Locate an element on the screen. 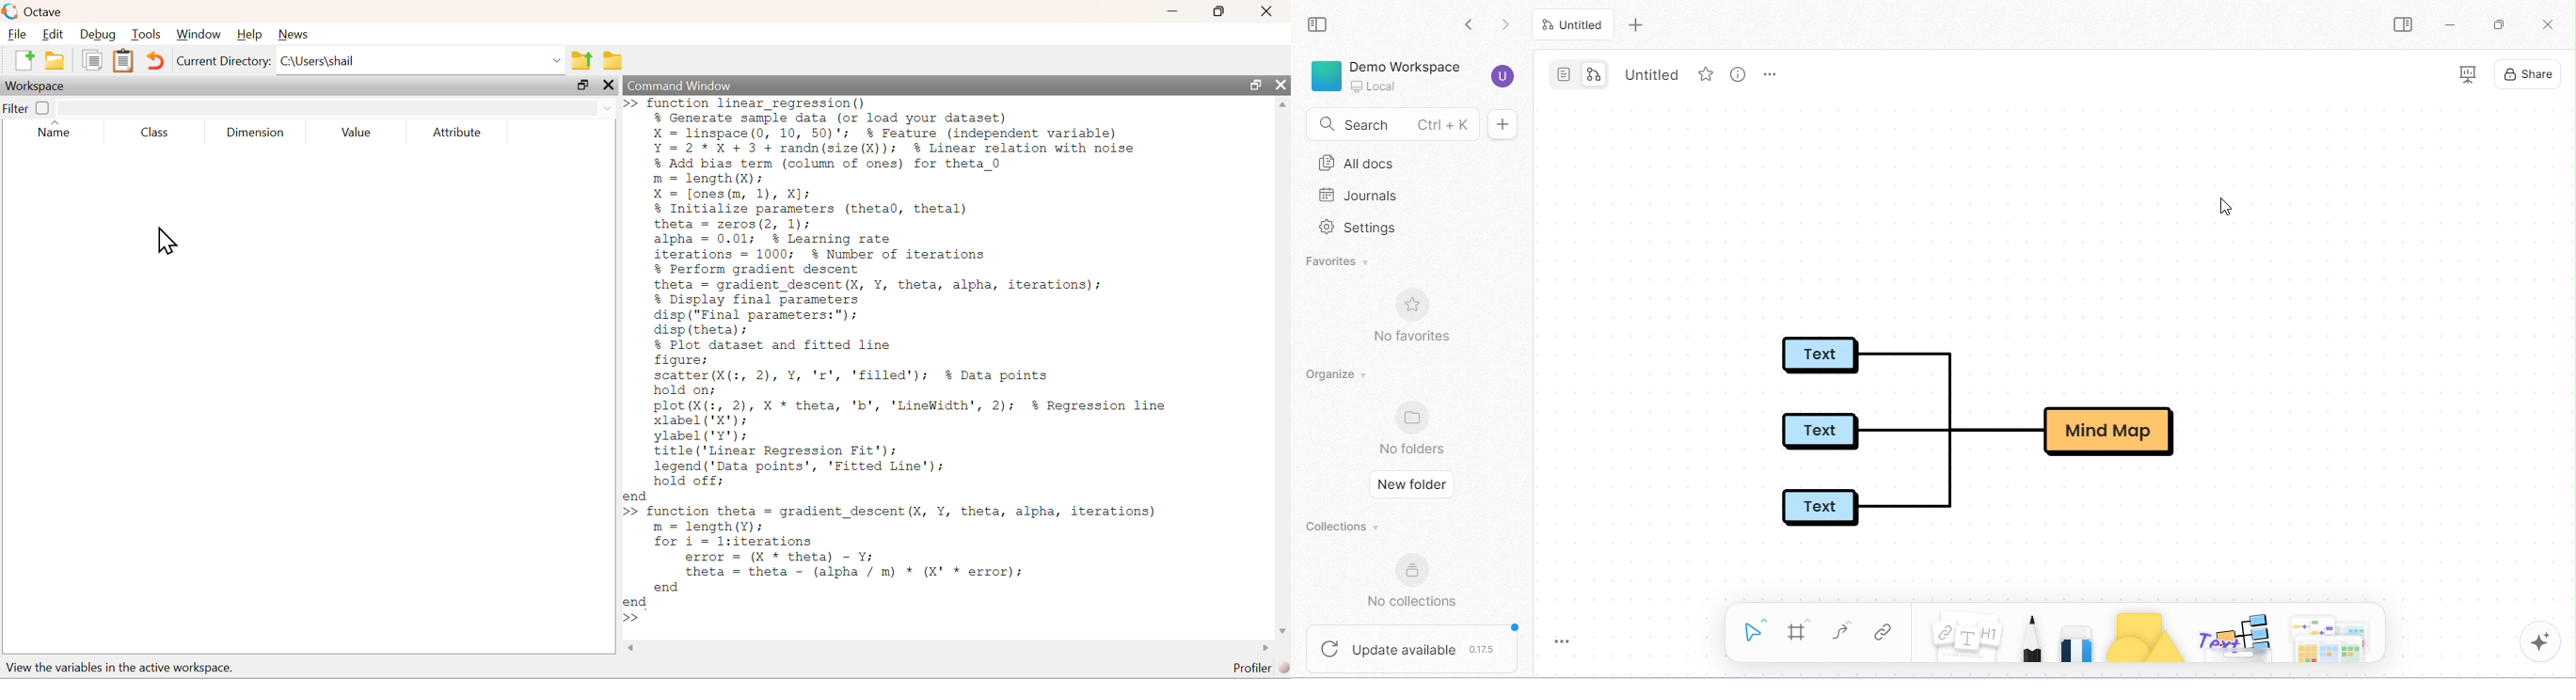 The width and height of the screenshot is (2576, 700). view the variables in the active workspace is located at coordinates (121, 668).